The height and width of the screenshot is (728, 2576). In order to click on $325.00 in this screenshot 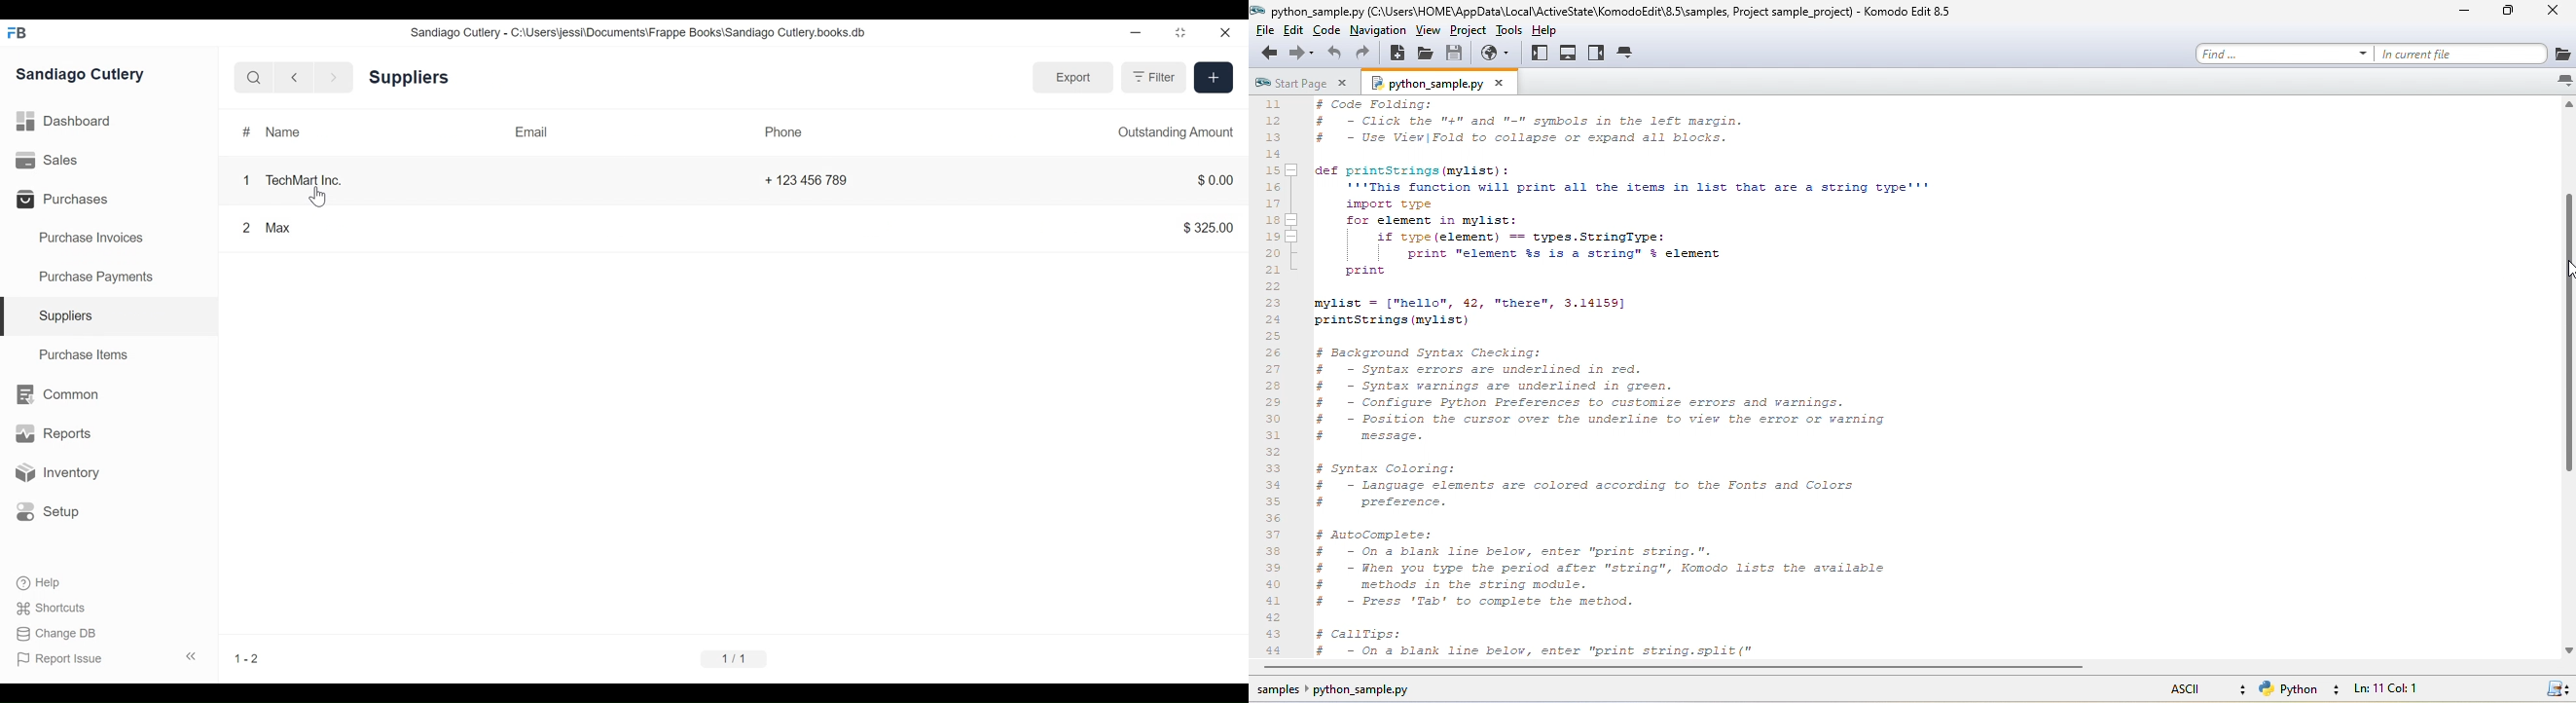, I will do `click(1205, 229)`.